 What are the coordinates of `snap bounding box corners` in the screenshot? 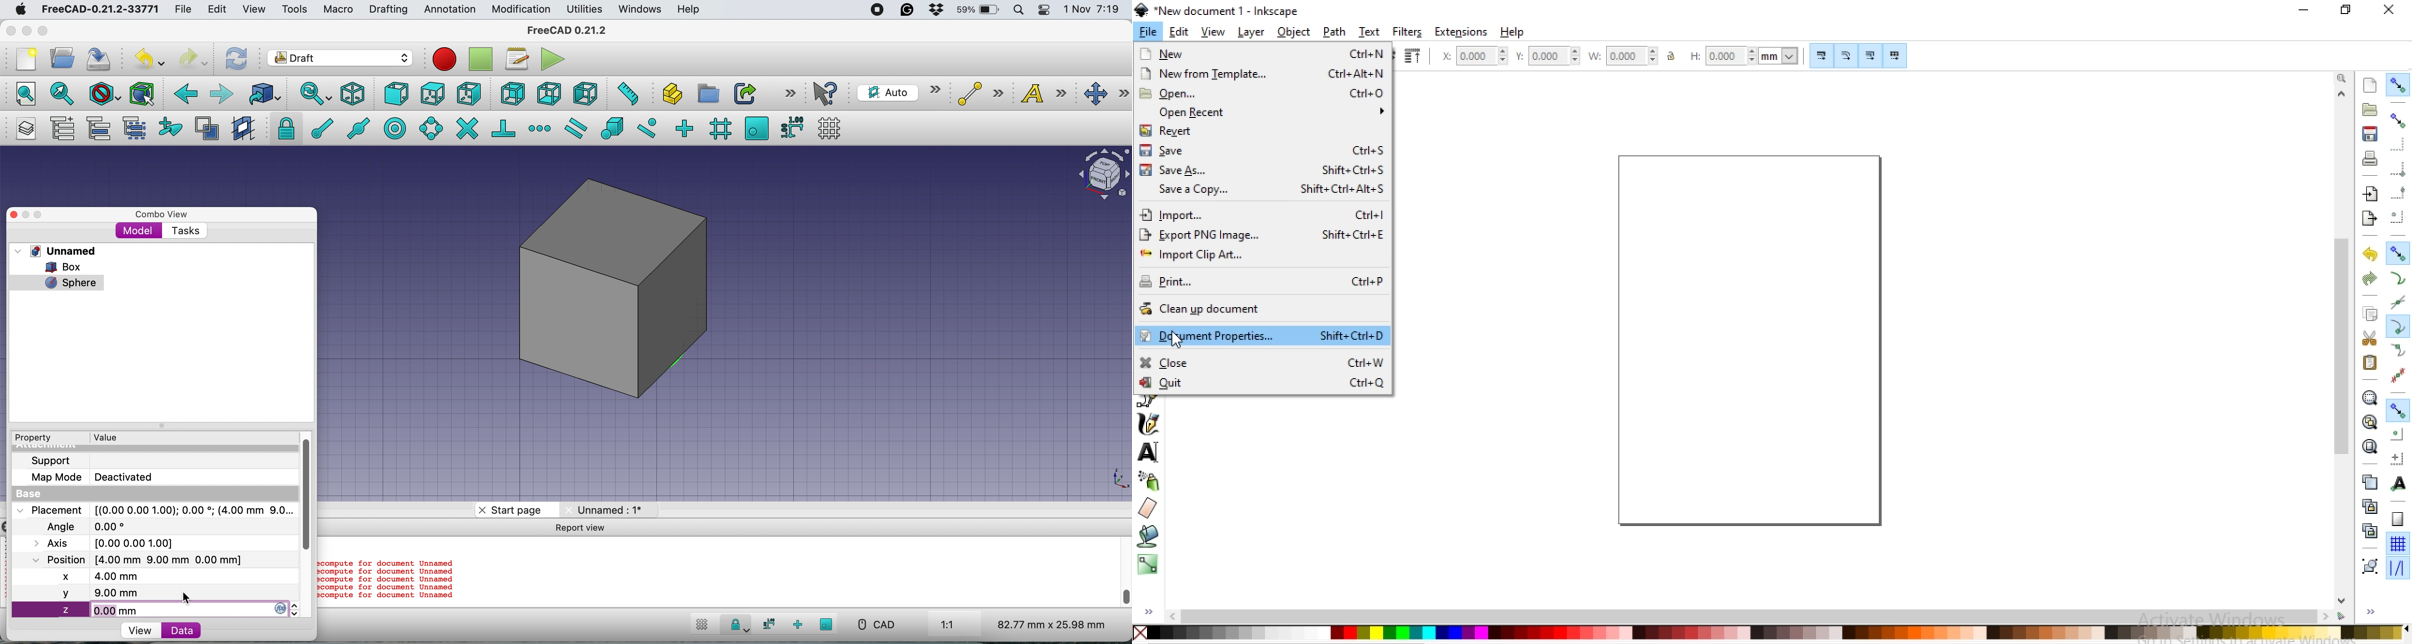 It's located at (2398, 169).